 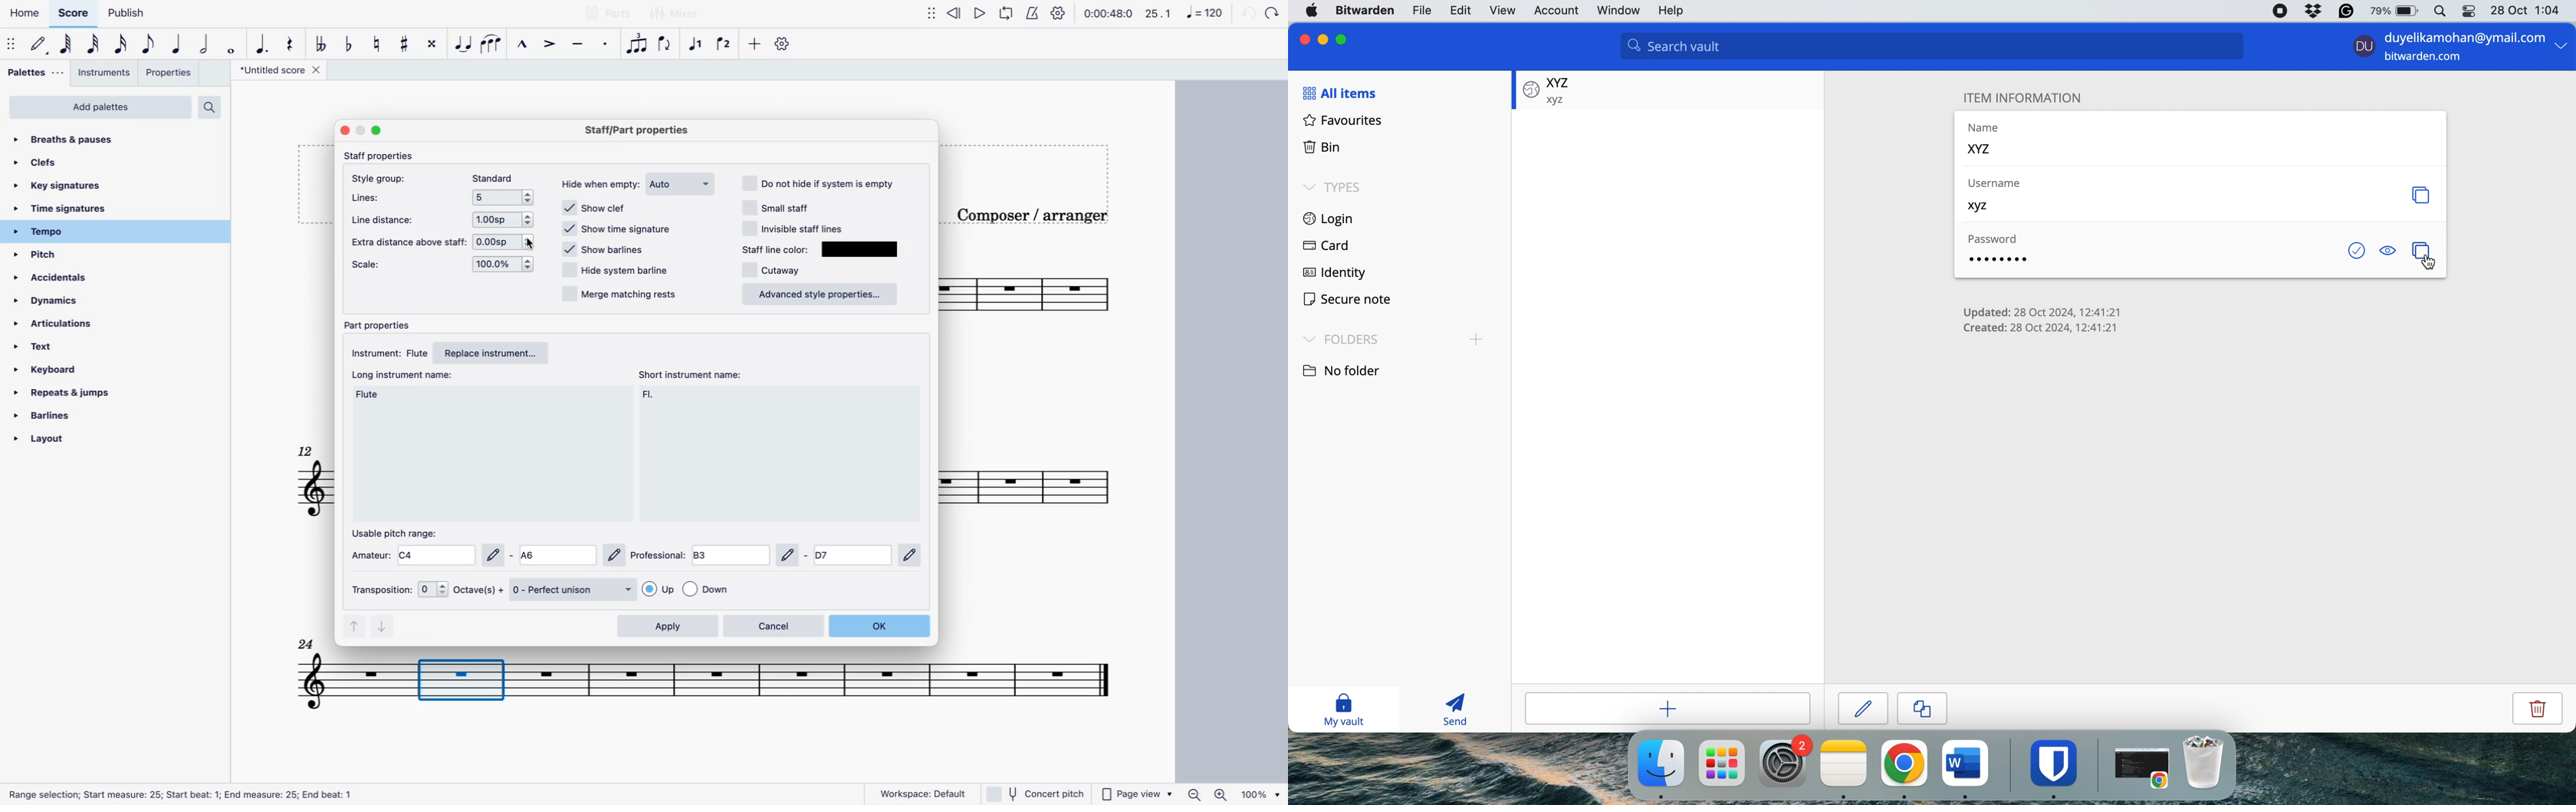 What do you see at coordinates (1998, 251) in the screenshot?
I see `password` at bounding box center [1998, 251].